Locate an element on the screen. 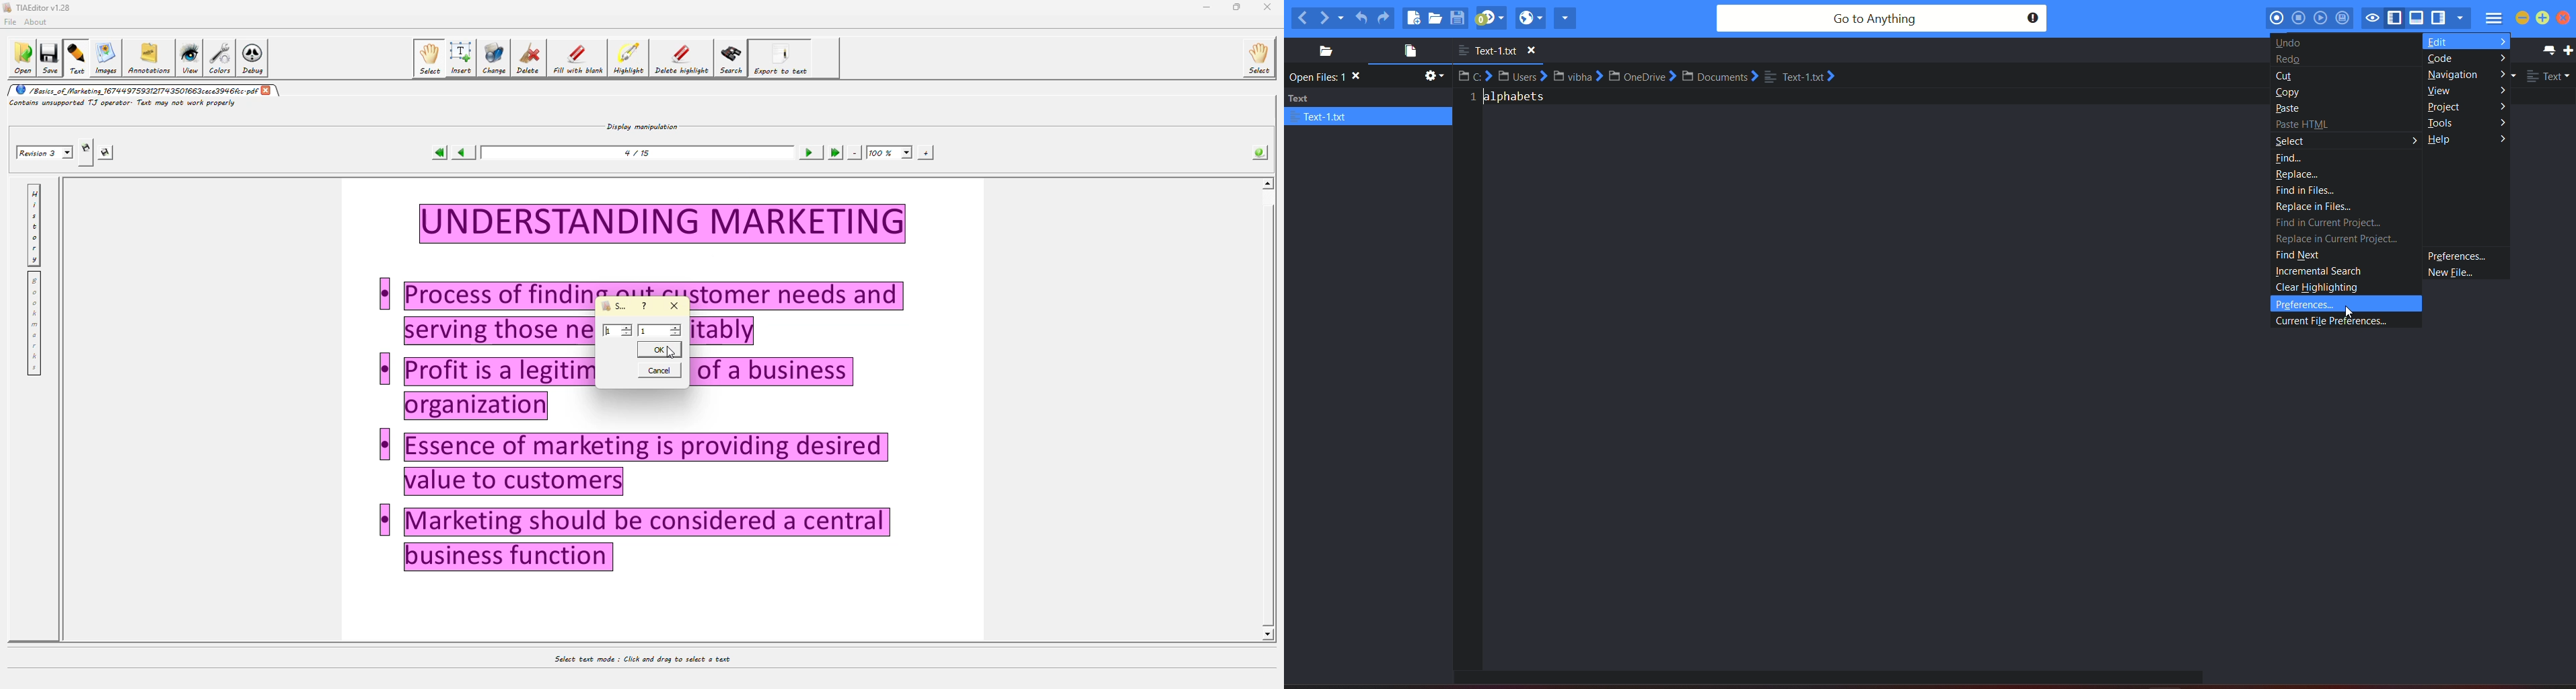 The height and width of the screenshot is (700, 2576). previous is located at coordinates (1301, 17).